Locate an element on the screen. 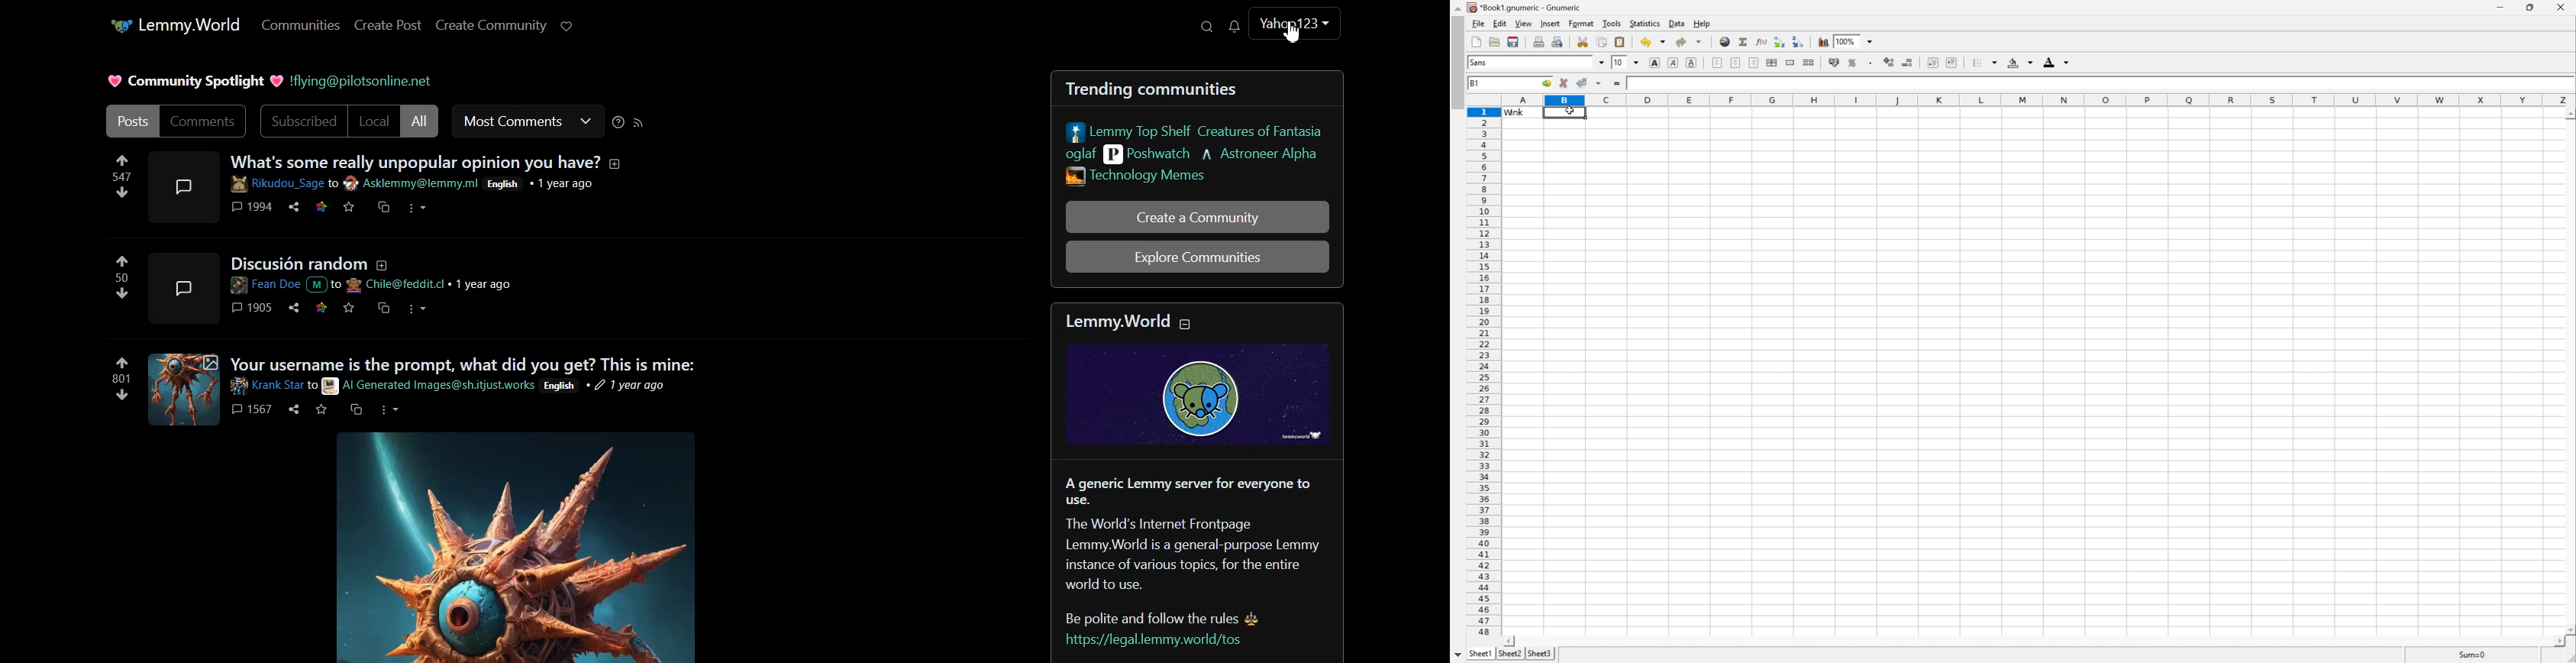 The width and height of the screenshot is (2576, 672). selected cell is located at coordinates (1563, 114).